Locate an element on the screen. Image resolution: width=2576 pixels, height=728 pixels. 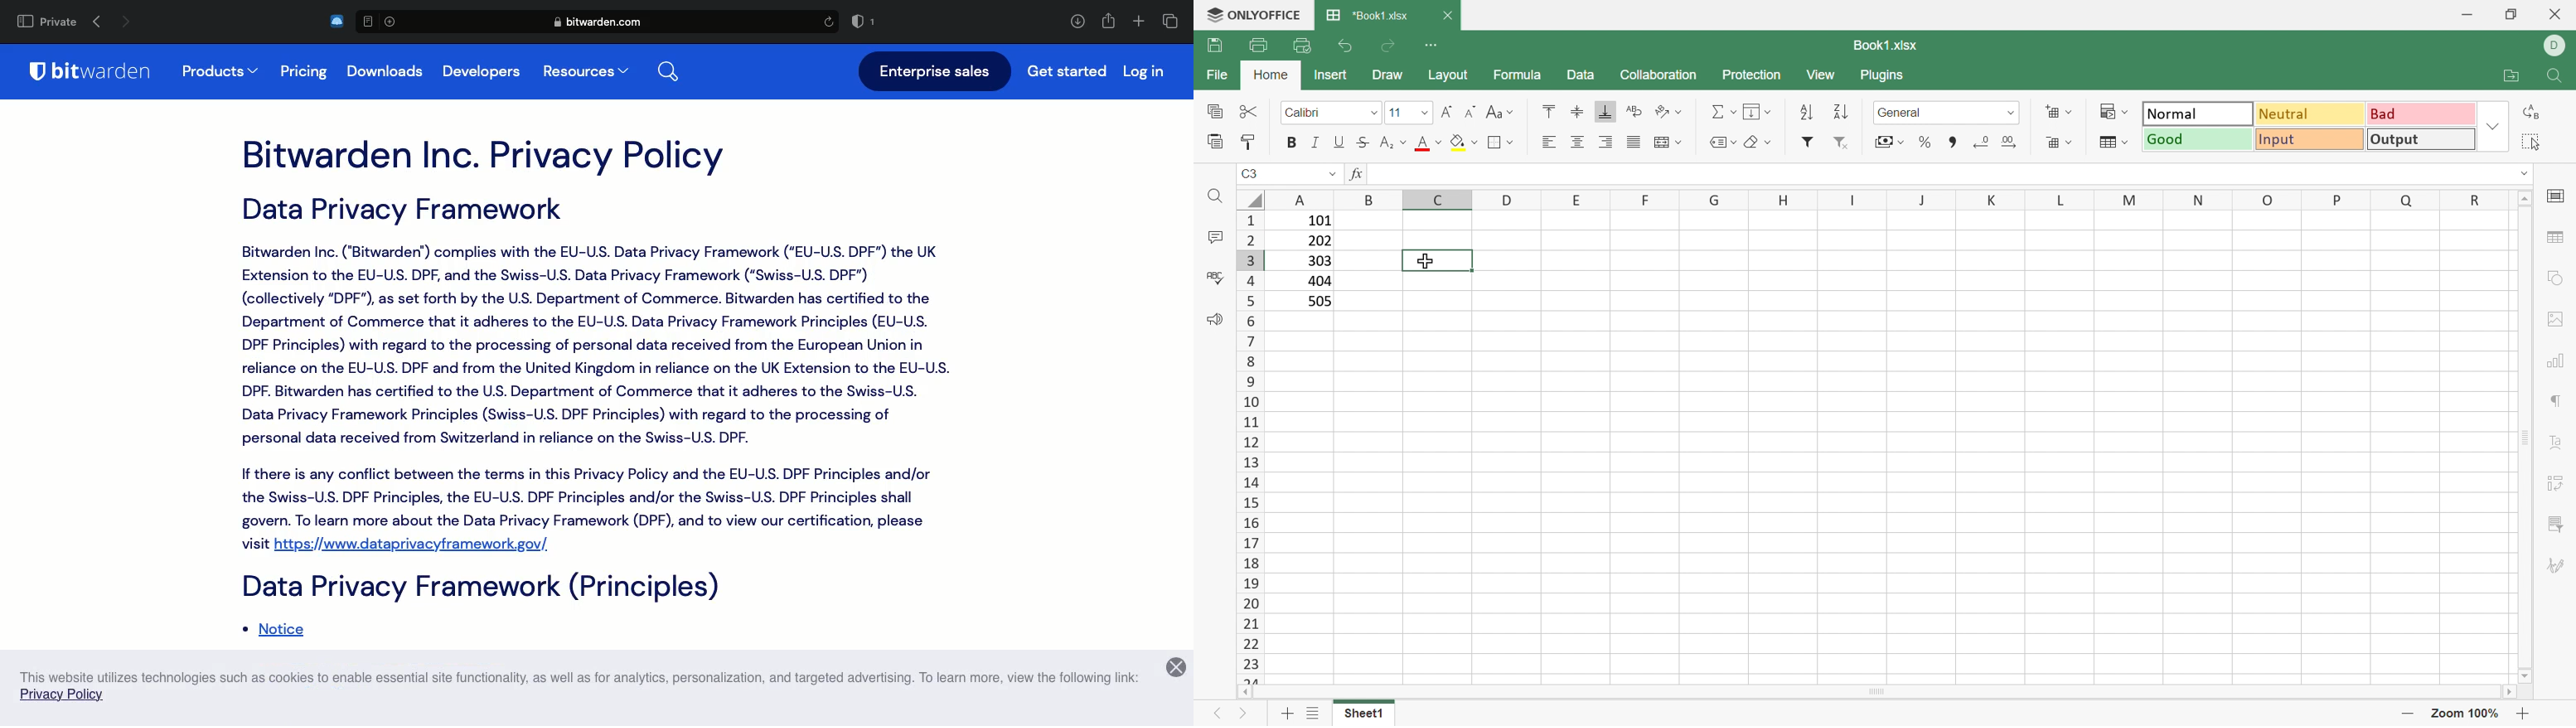
Redo is located at coordinates (1391, 46).